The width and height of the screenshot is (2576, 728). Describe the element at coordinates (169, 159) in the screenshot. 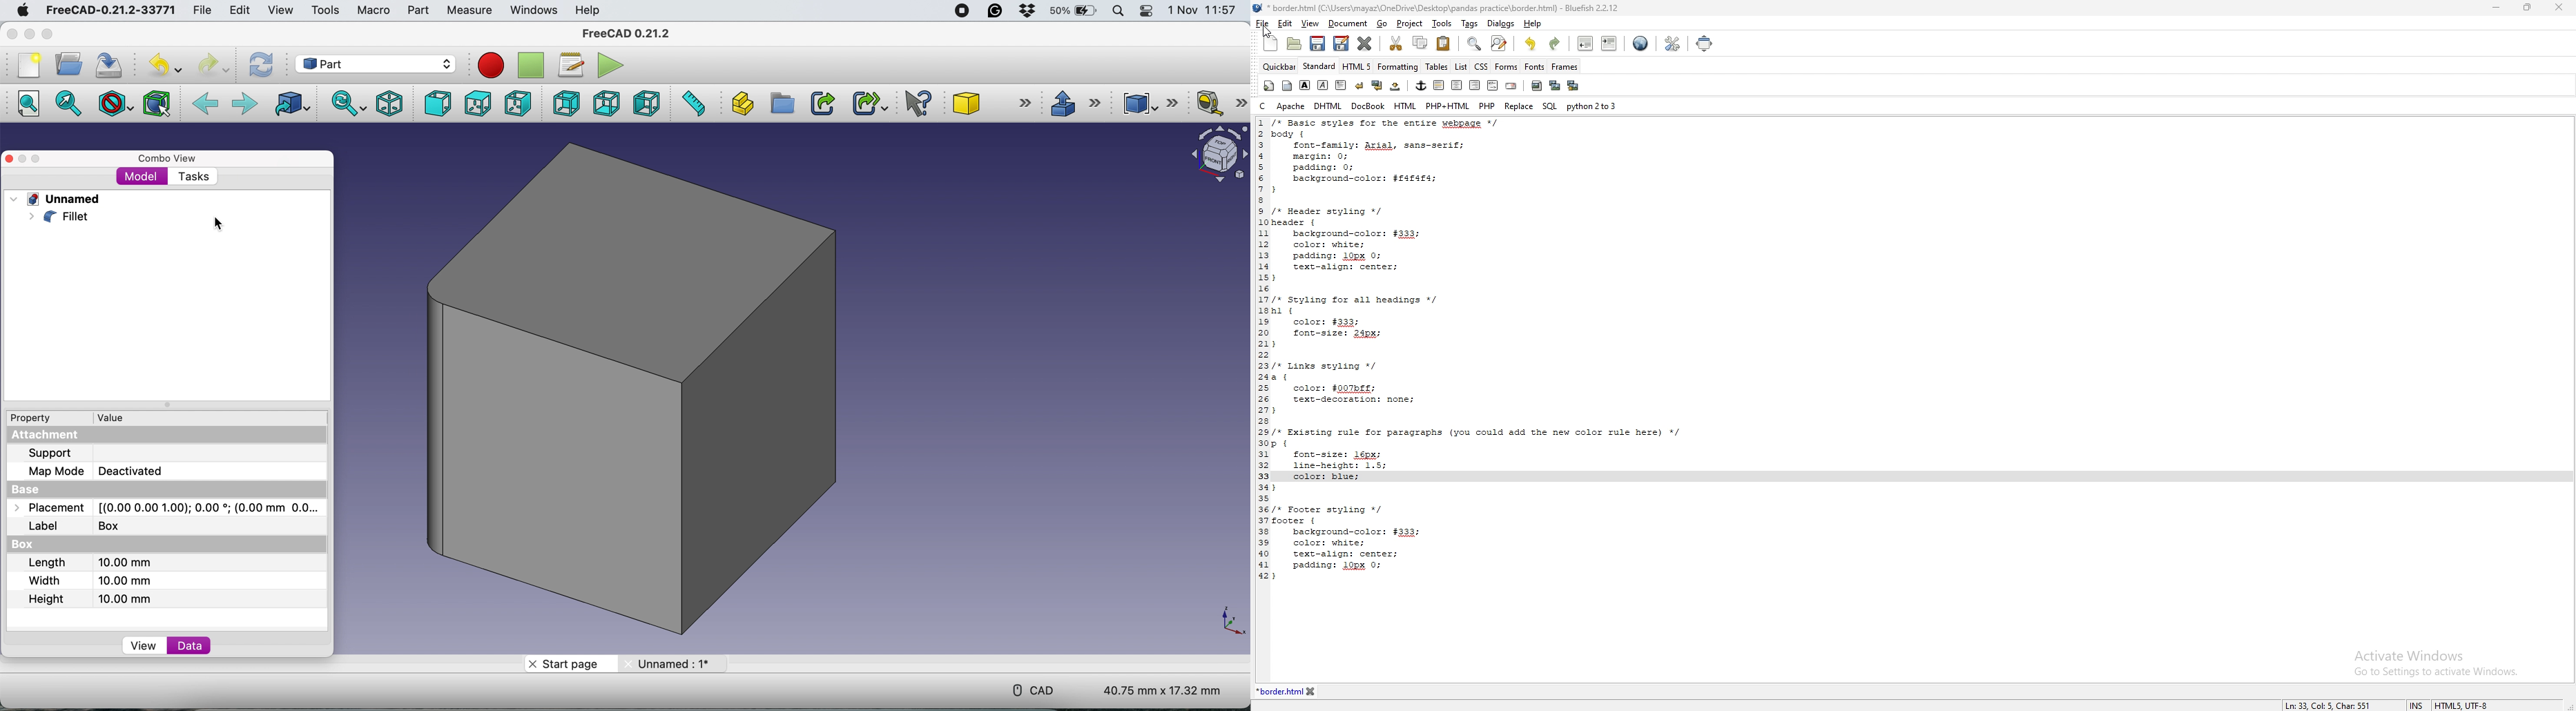

I see `combo view` at that location.